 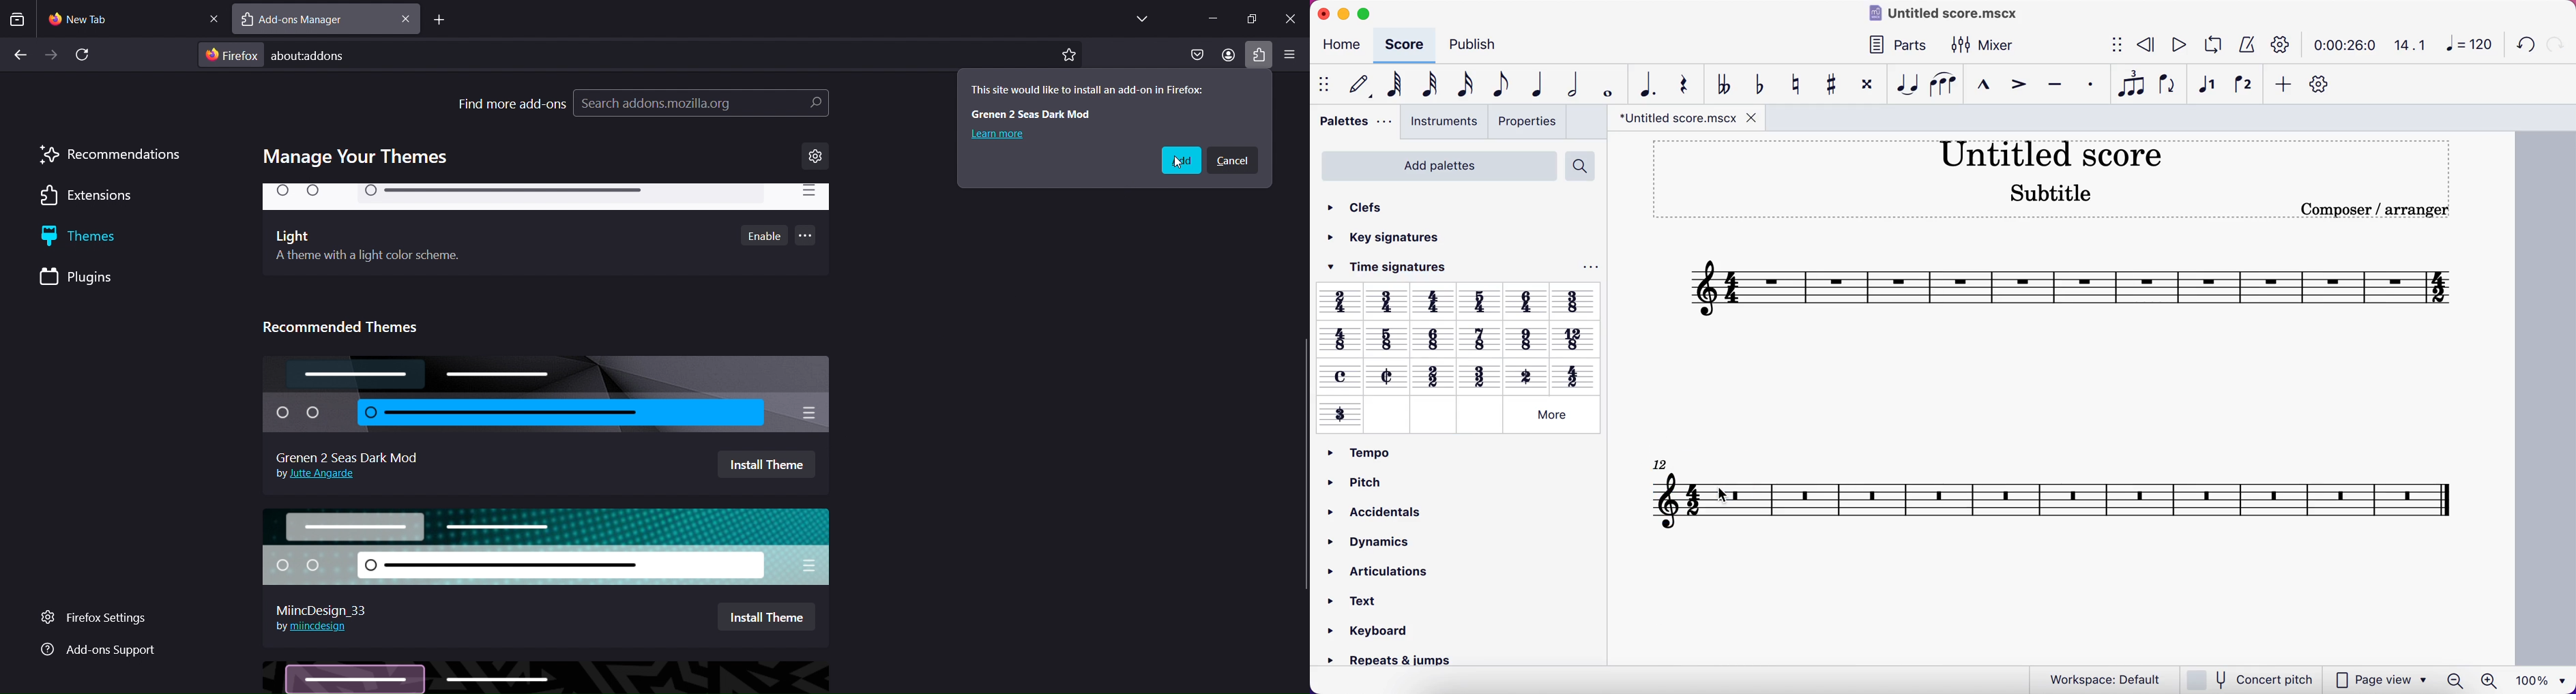 What do you see at coordinates (2061, 288) in the screenshot?
I see `score` at bounding box center [2061, 288].